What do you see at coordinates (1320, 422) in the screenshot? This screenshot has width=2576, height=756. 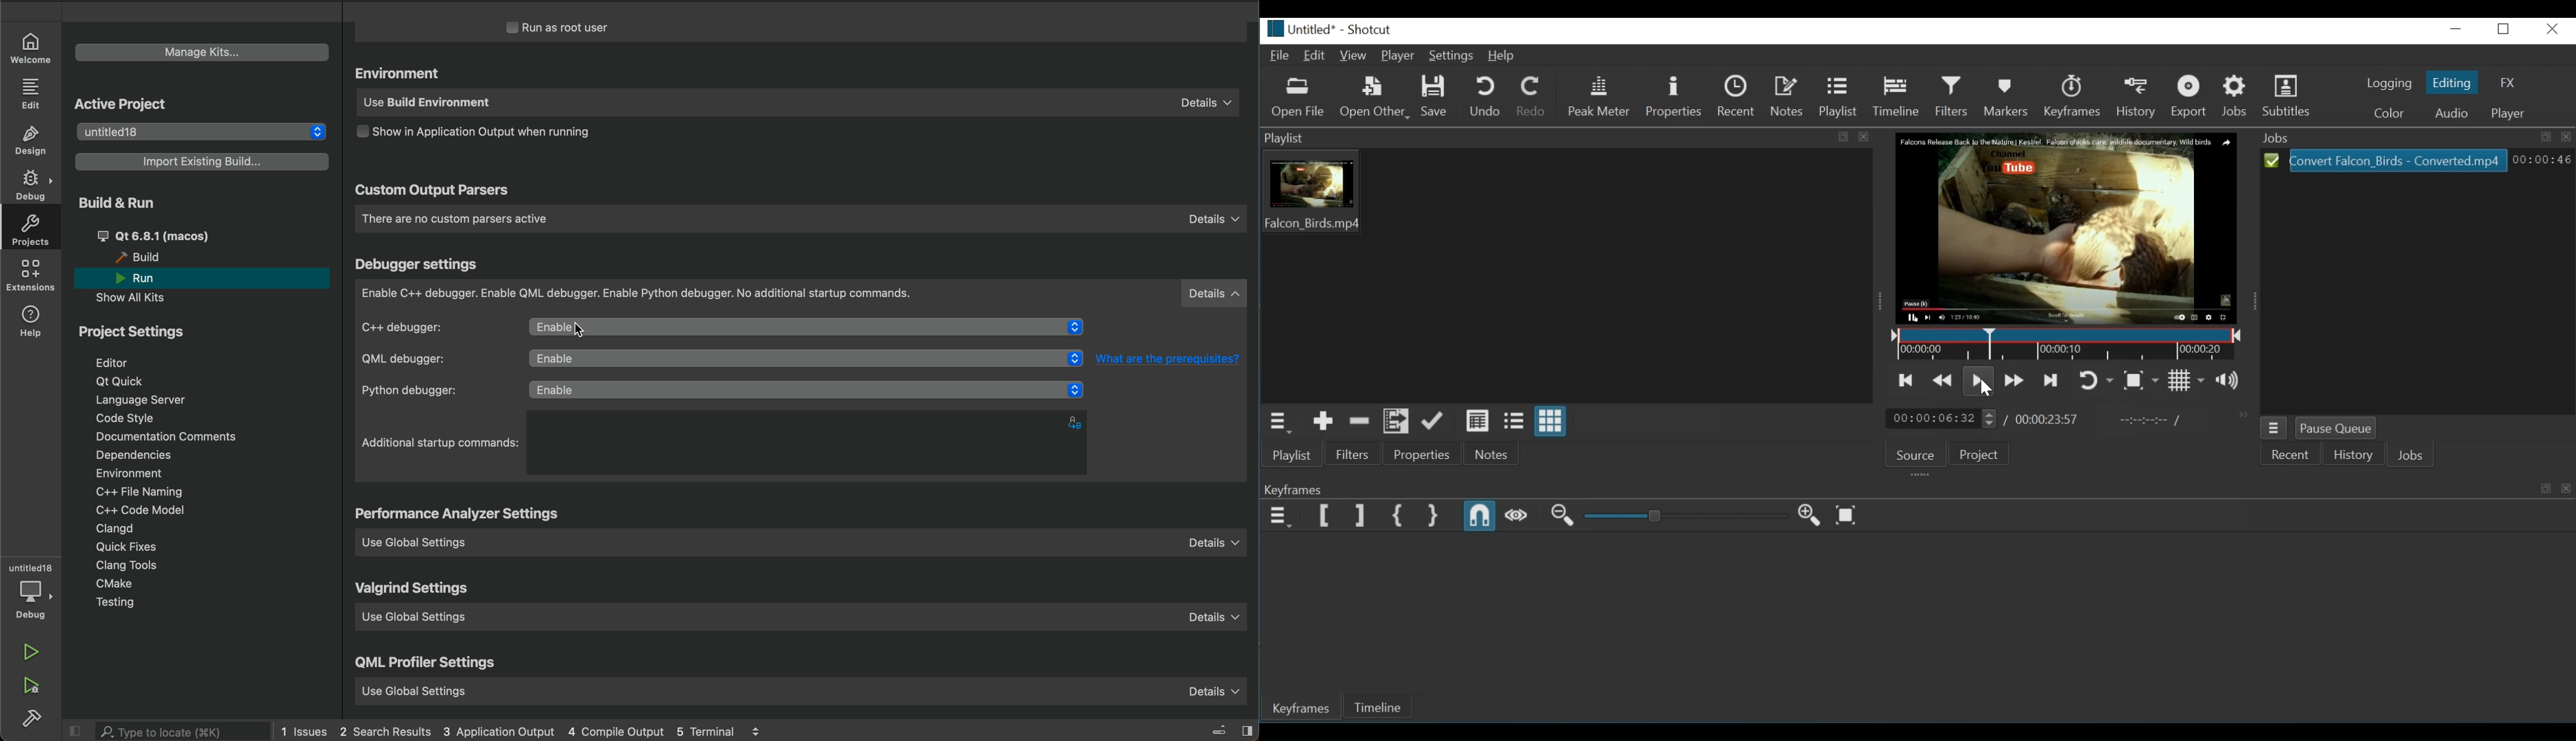 I see `Add the Source to the playlist` at bounding box center [1320, 422].